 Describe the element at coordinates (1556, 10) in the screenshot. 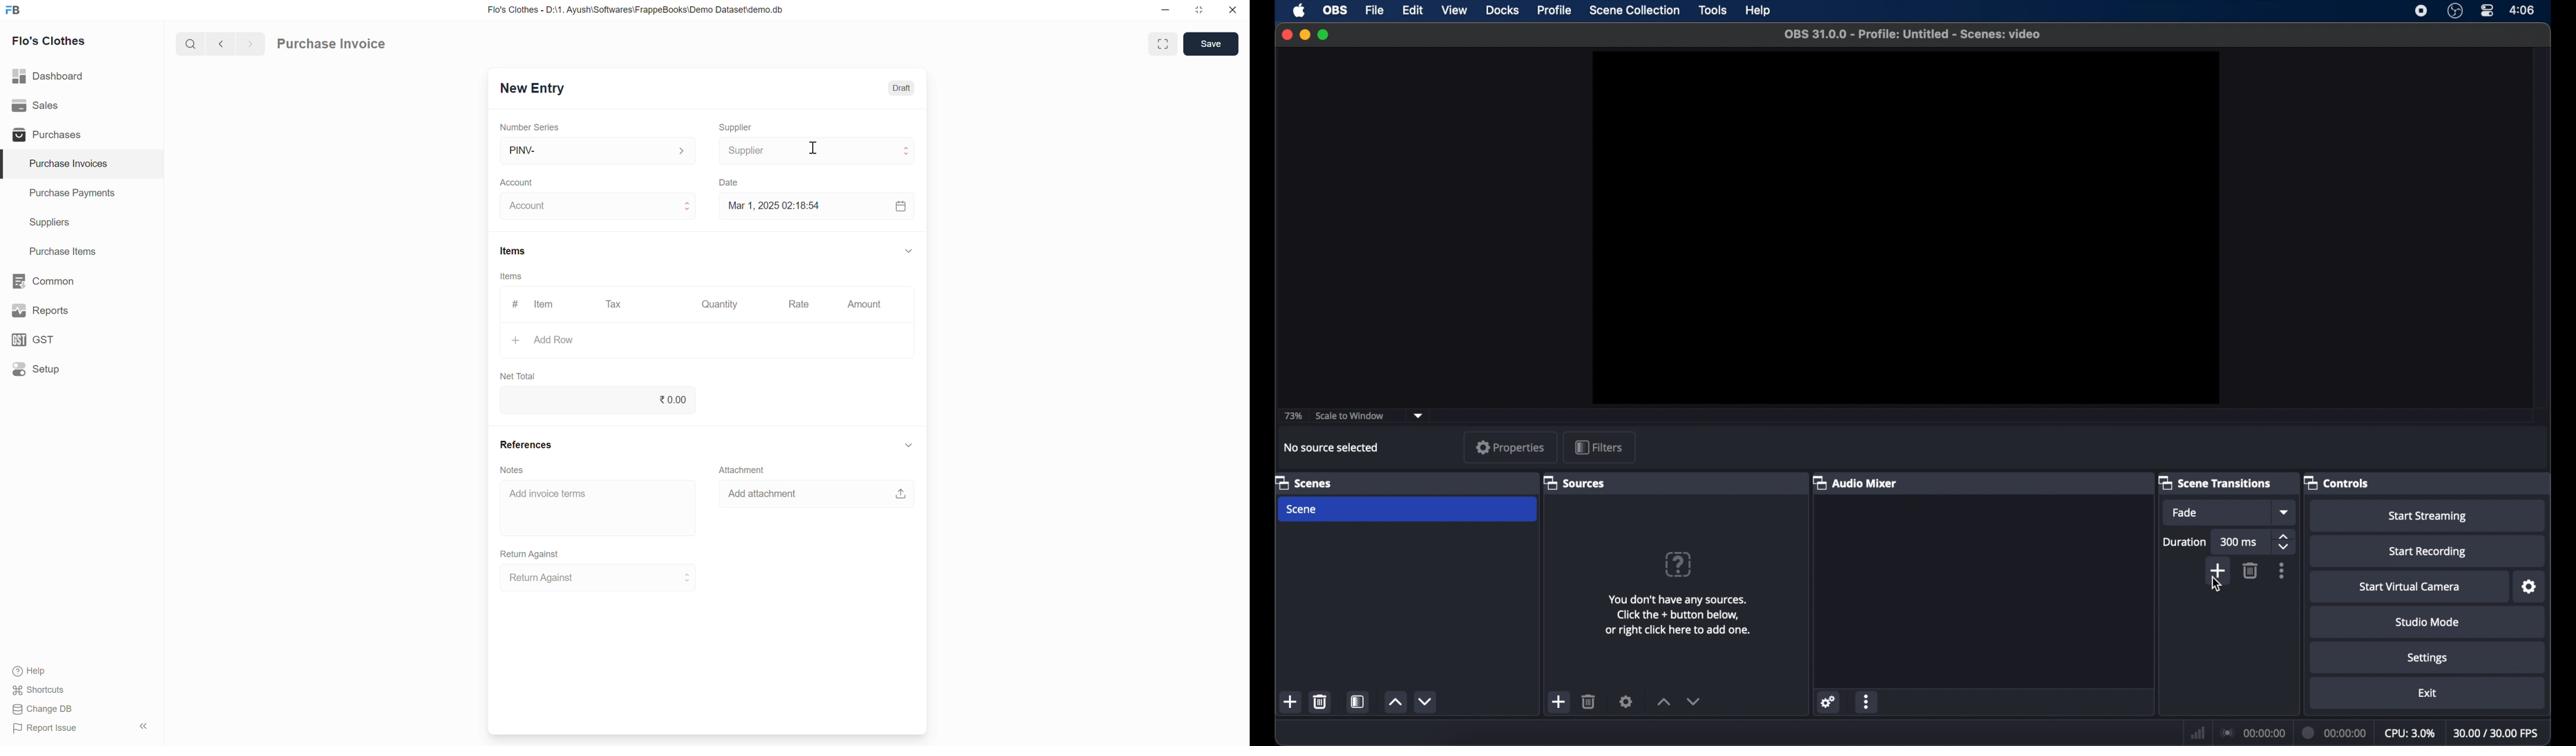

I see `profile` at that location.